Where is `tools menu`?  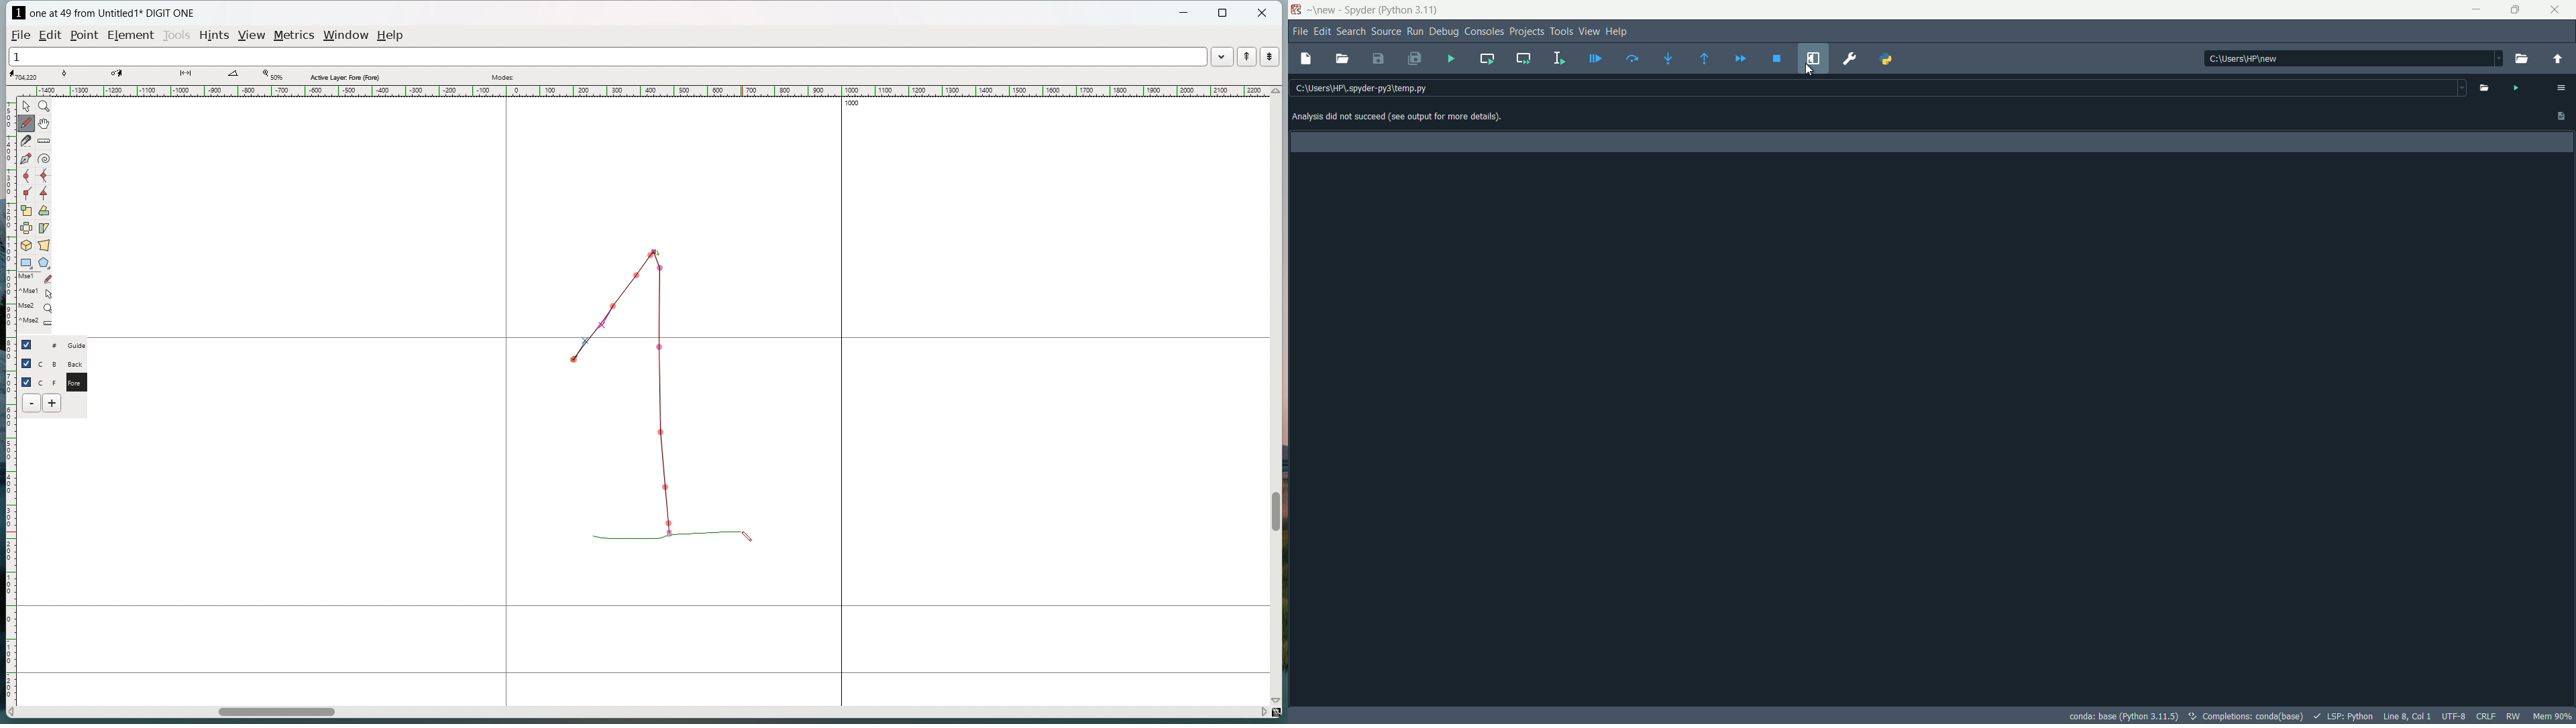 tools menu is located at coordinates (1562, 32).